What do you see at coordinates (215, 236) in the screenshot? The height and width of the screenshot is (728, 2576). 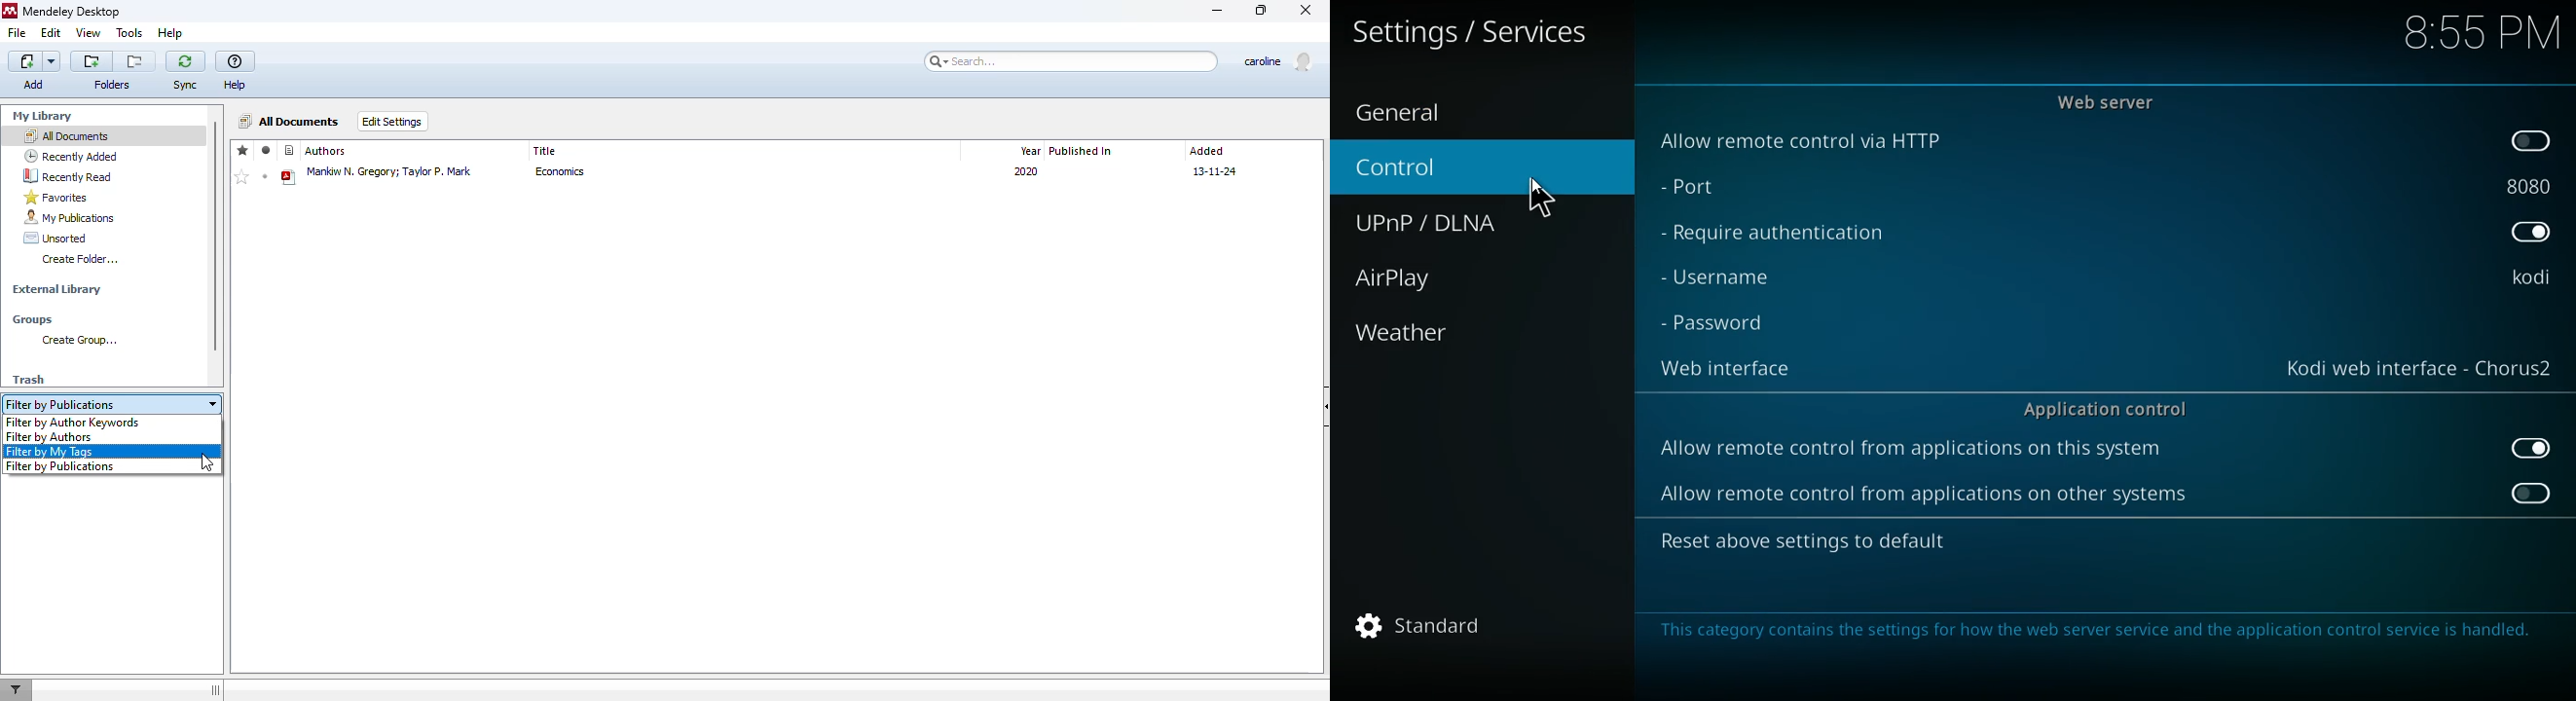 I see `vertical scroll bar` at bounding box center [215, 236].